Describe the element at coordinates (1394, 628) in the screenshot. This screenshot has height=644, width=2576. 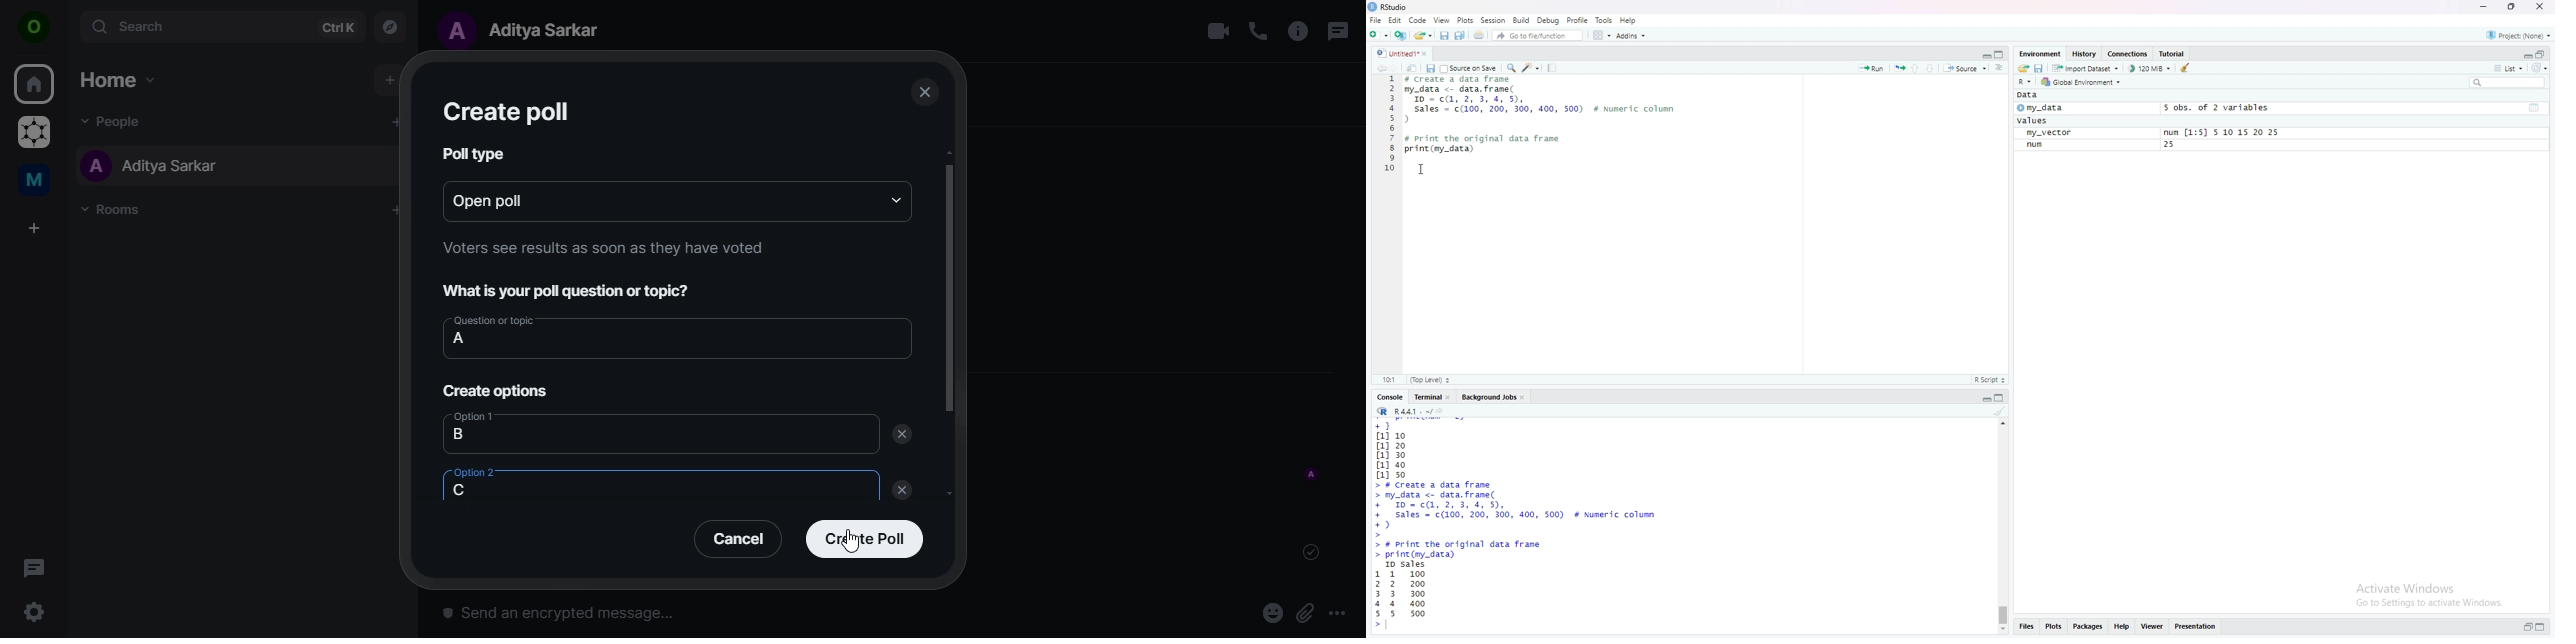
I see `typing cursor` at that location.